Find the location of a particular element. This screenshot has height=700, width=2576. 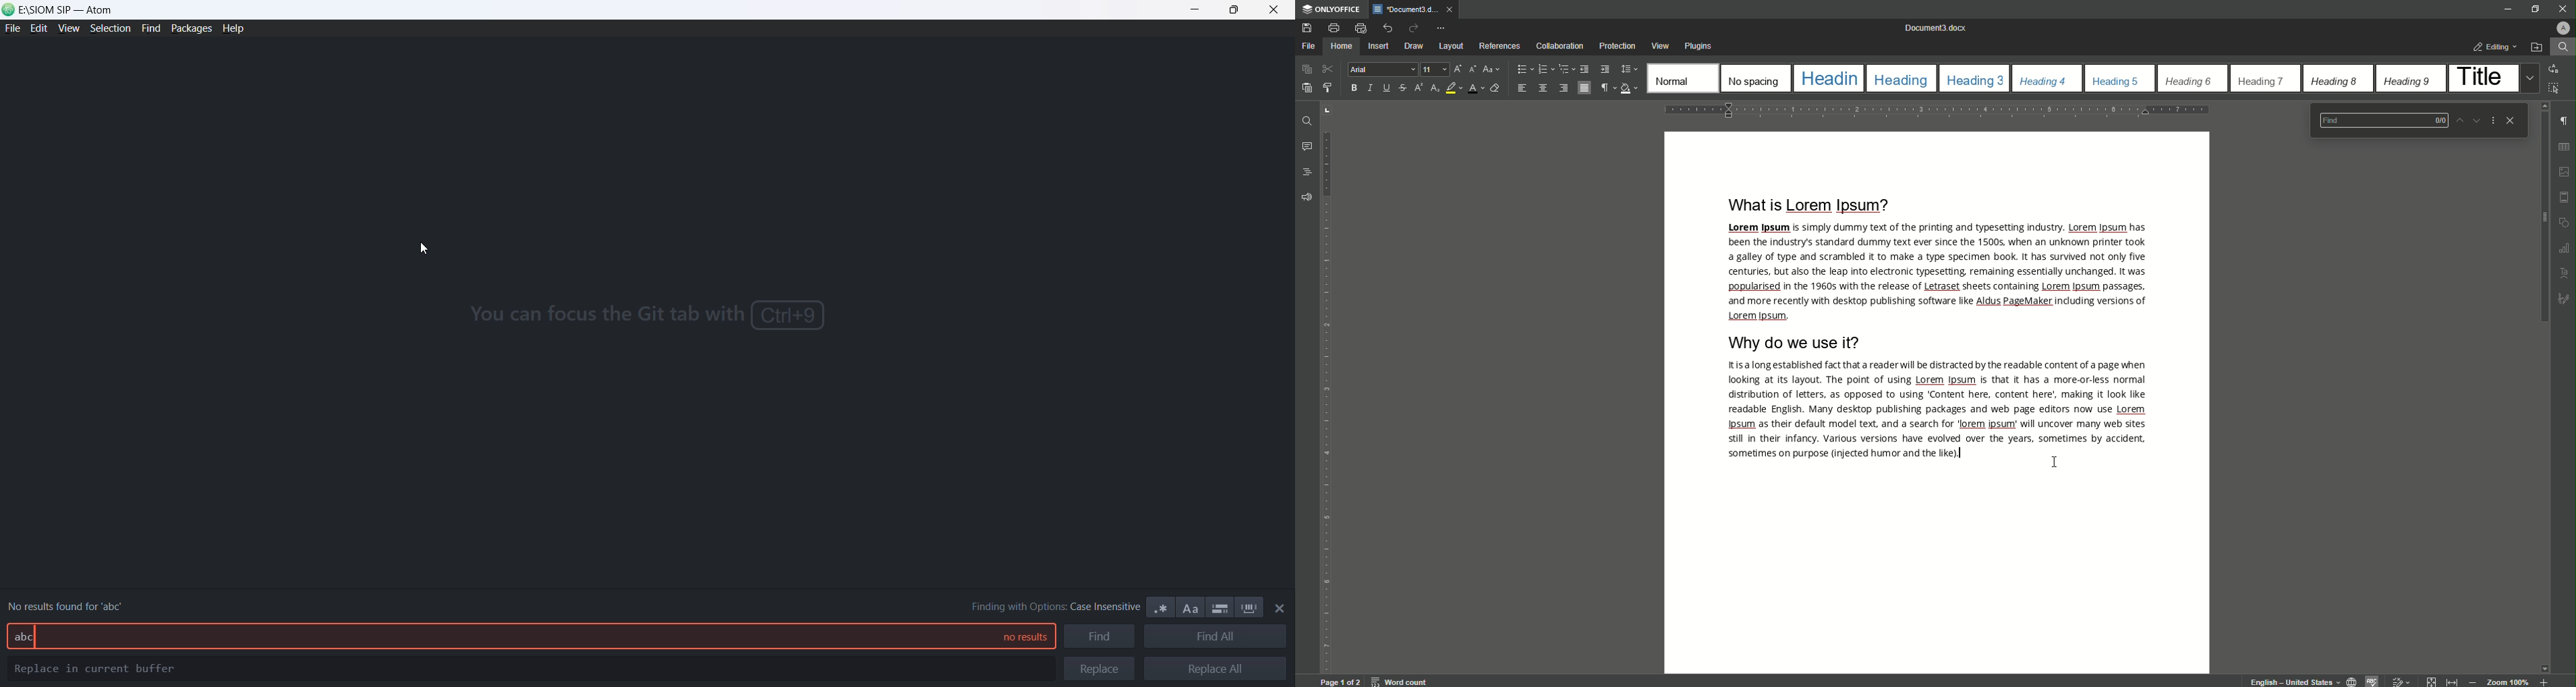

Open File Location is located at coordinates (2537, 45).